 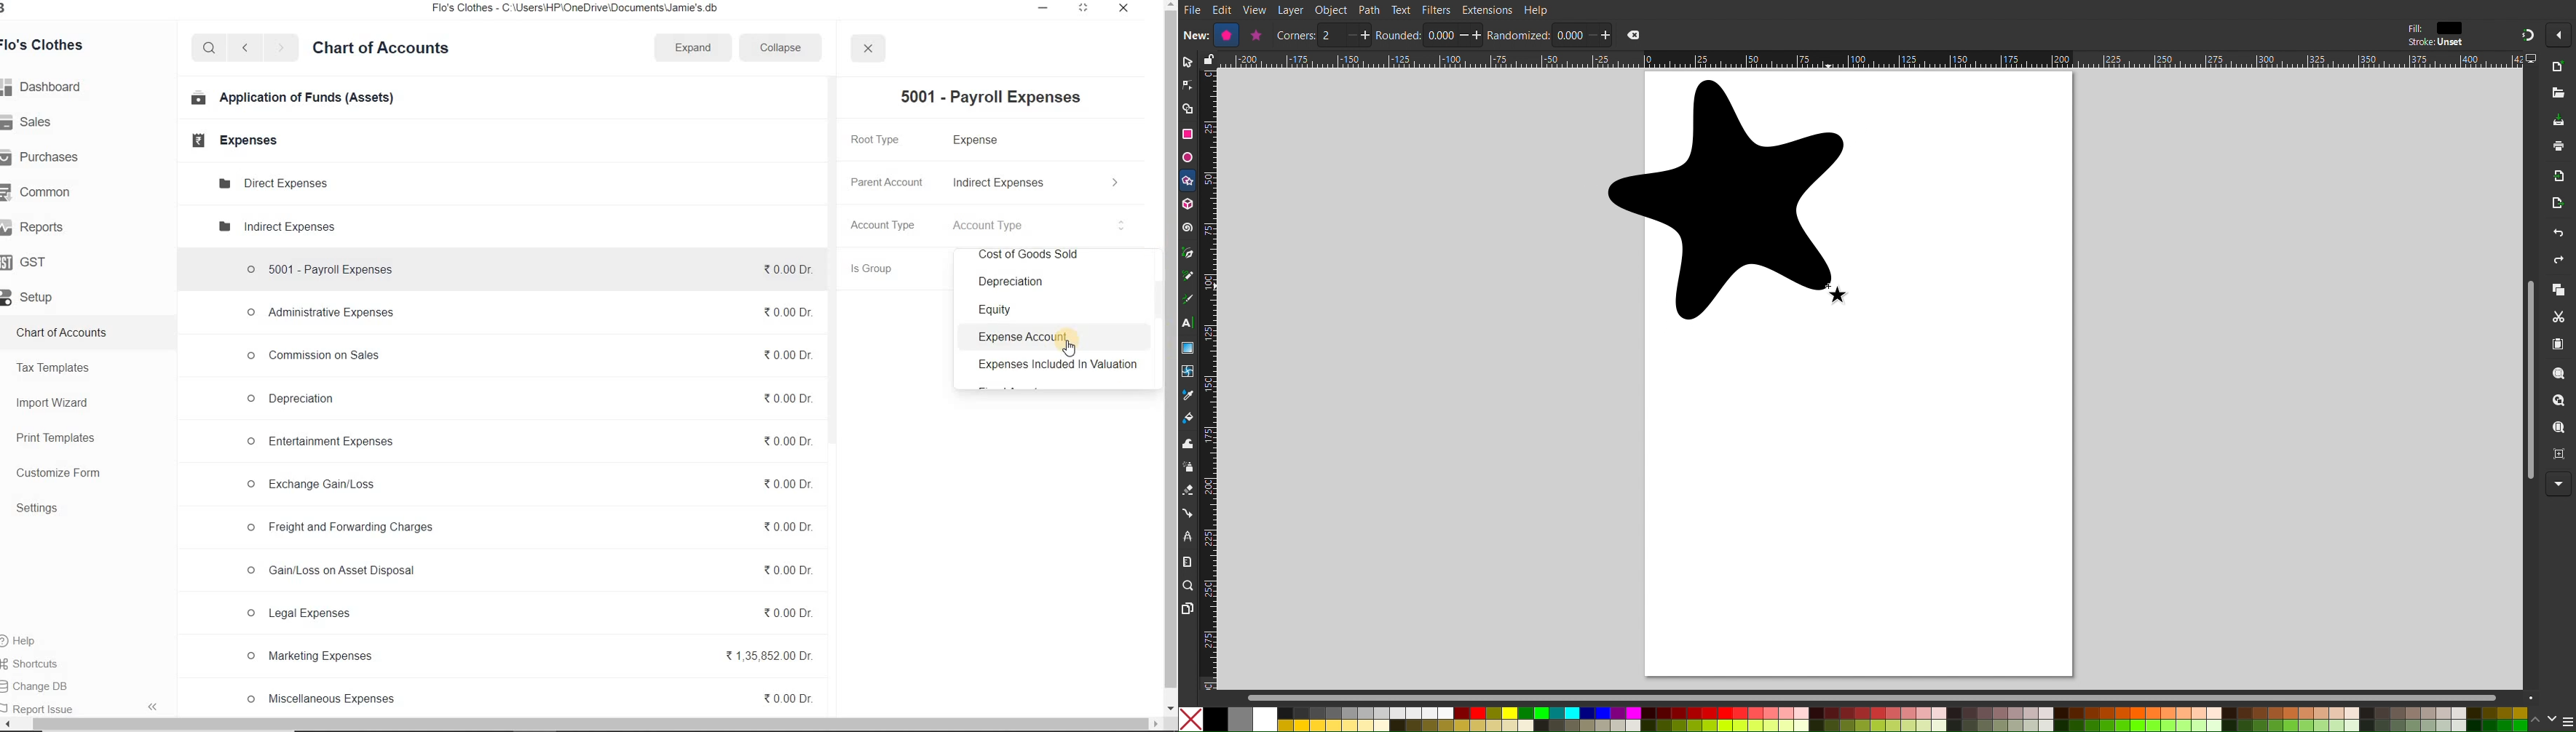 What do you see at coordinates (289, 100) in the screenshot?
I see `Application of Funds (Assets)` at bounding box center [289, 100].